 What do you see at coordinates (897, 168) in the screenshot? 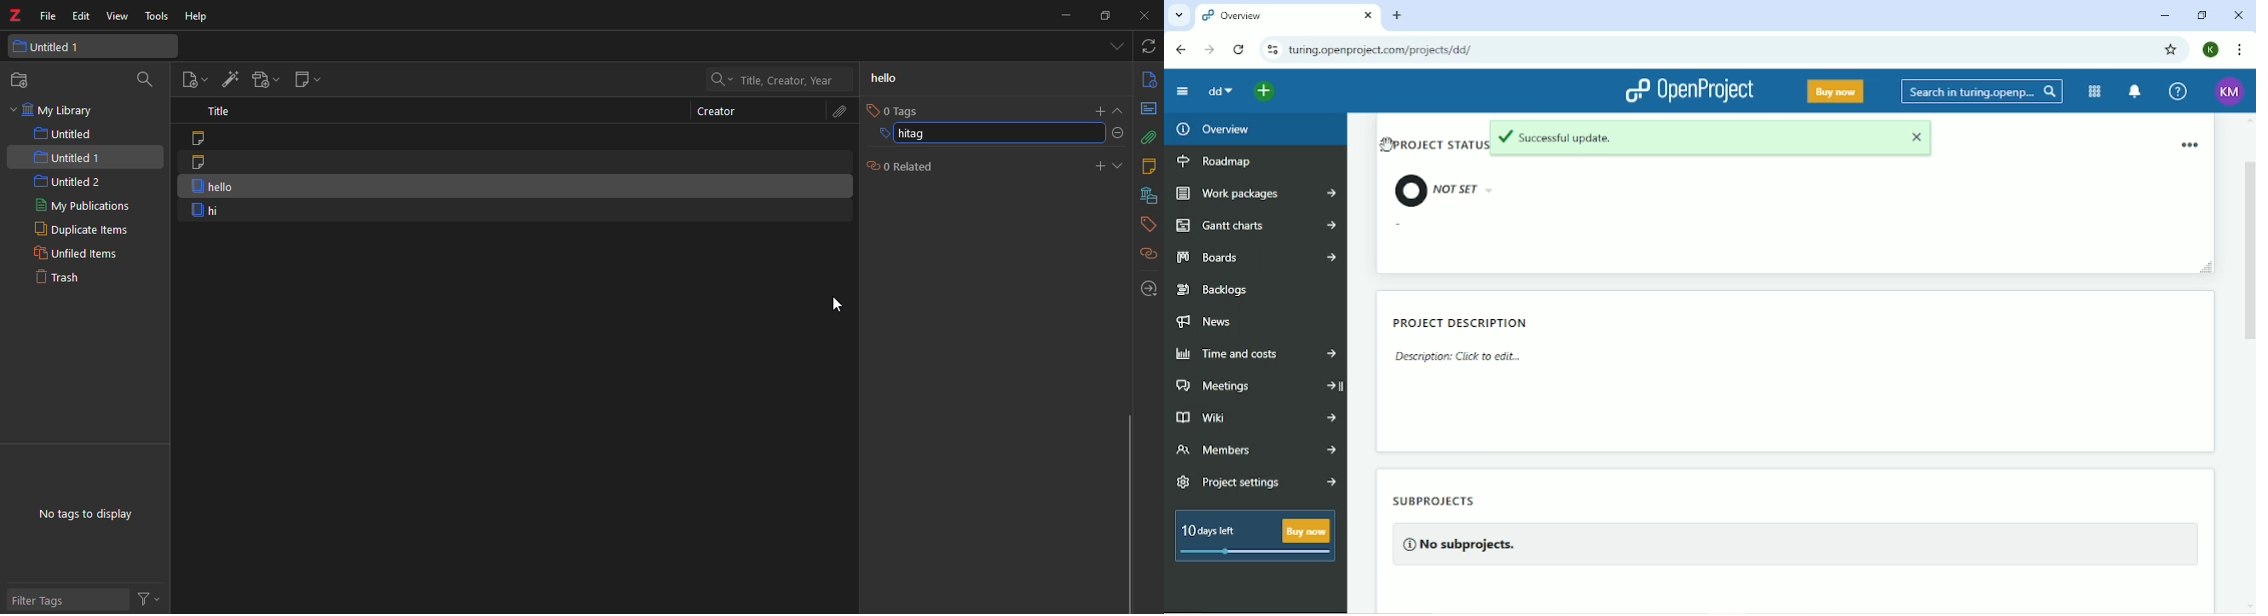
I see `0 related` at bounding box center [897, 168].